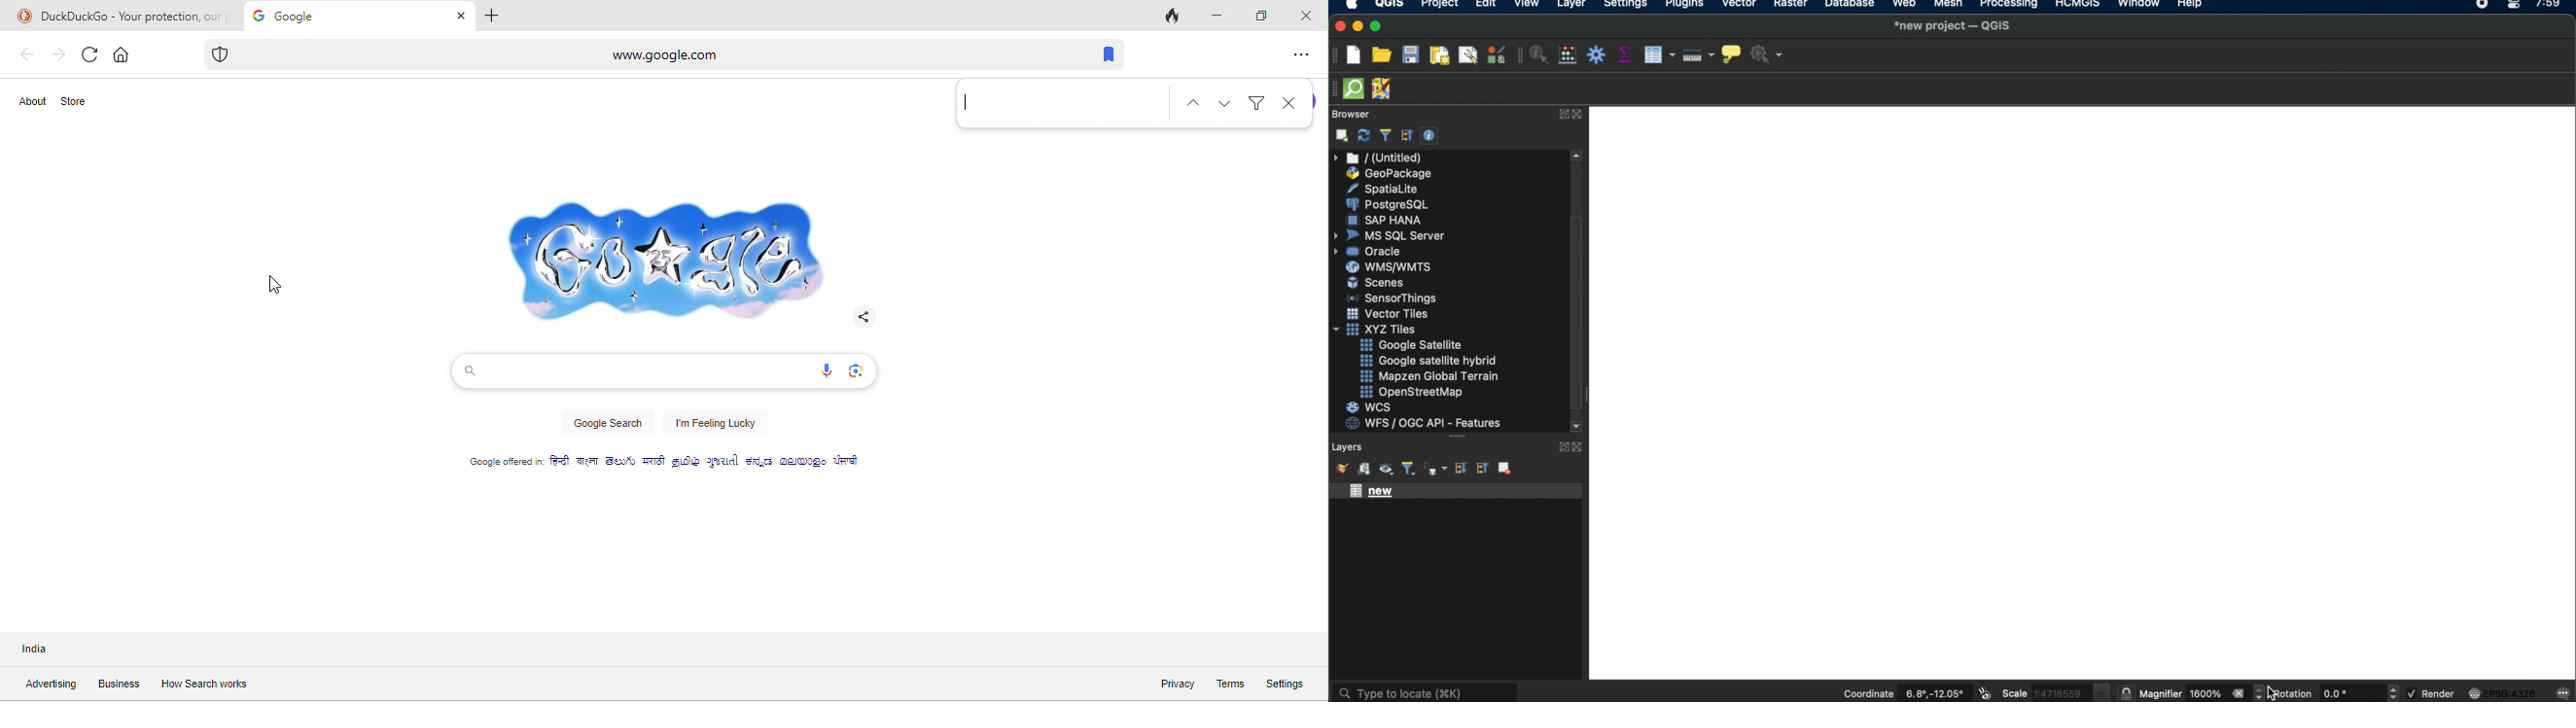 The image size is (2576, 728). What do you see at coordinates (1579, 447) in the screenshot?
I see `contract` at bounding box center [1579, 447].